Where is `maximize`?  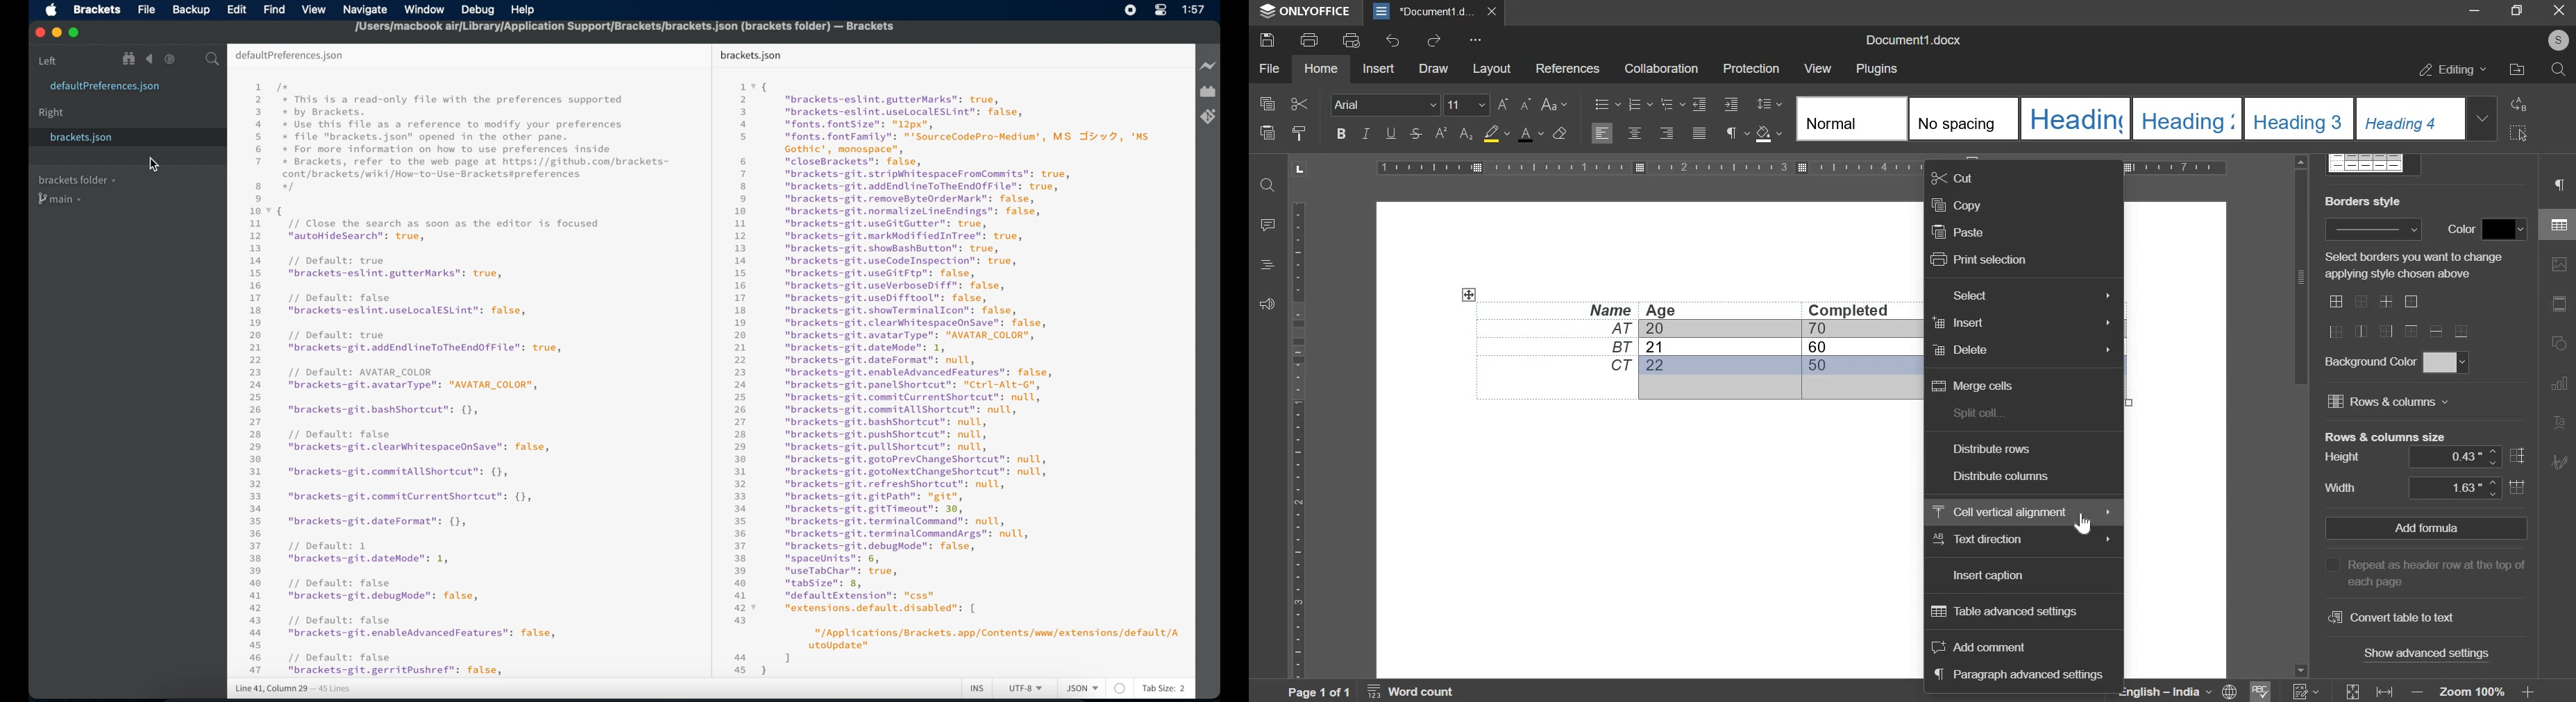
maximize is located at coordinates (2516, 10).